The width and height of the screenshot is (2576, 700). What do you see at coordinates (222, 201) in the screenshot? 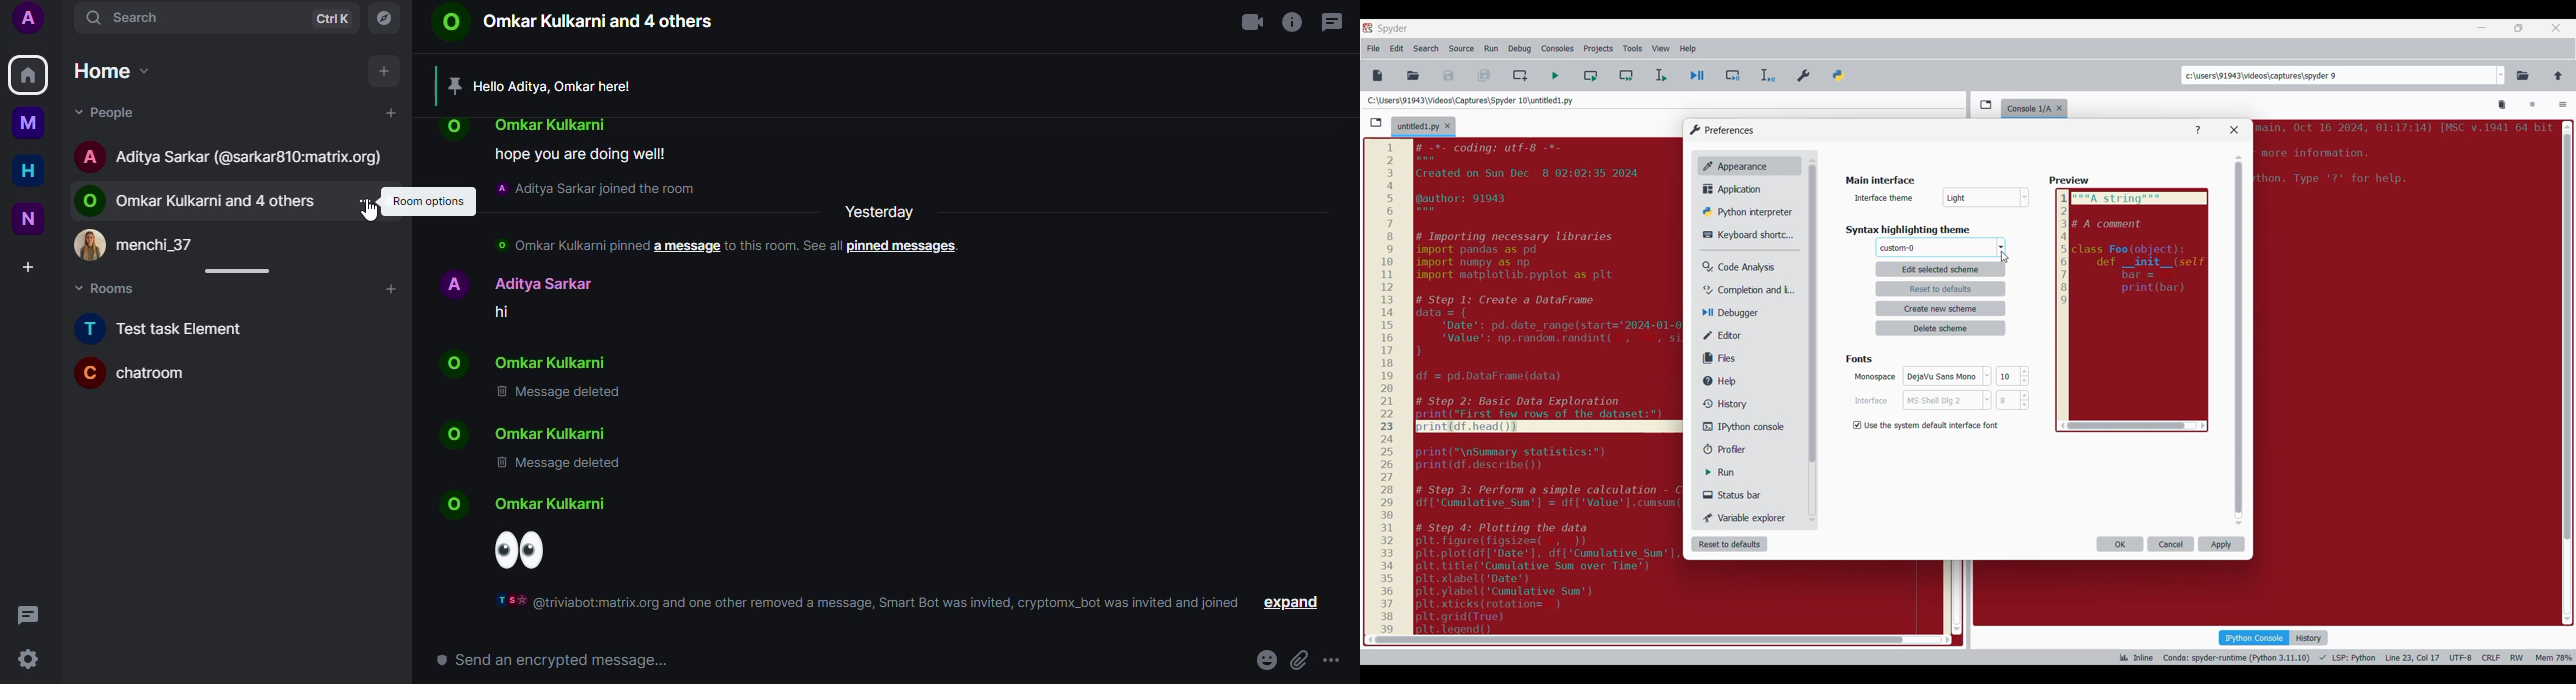
I see `O  Omkar Kulkarni and 4 others` at bounding box center [222, 201].